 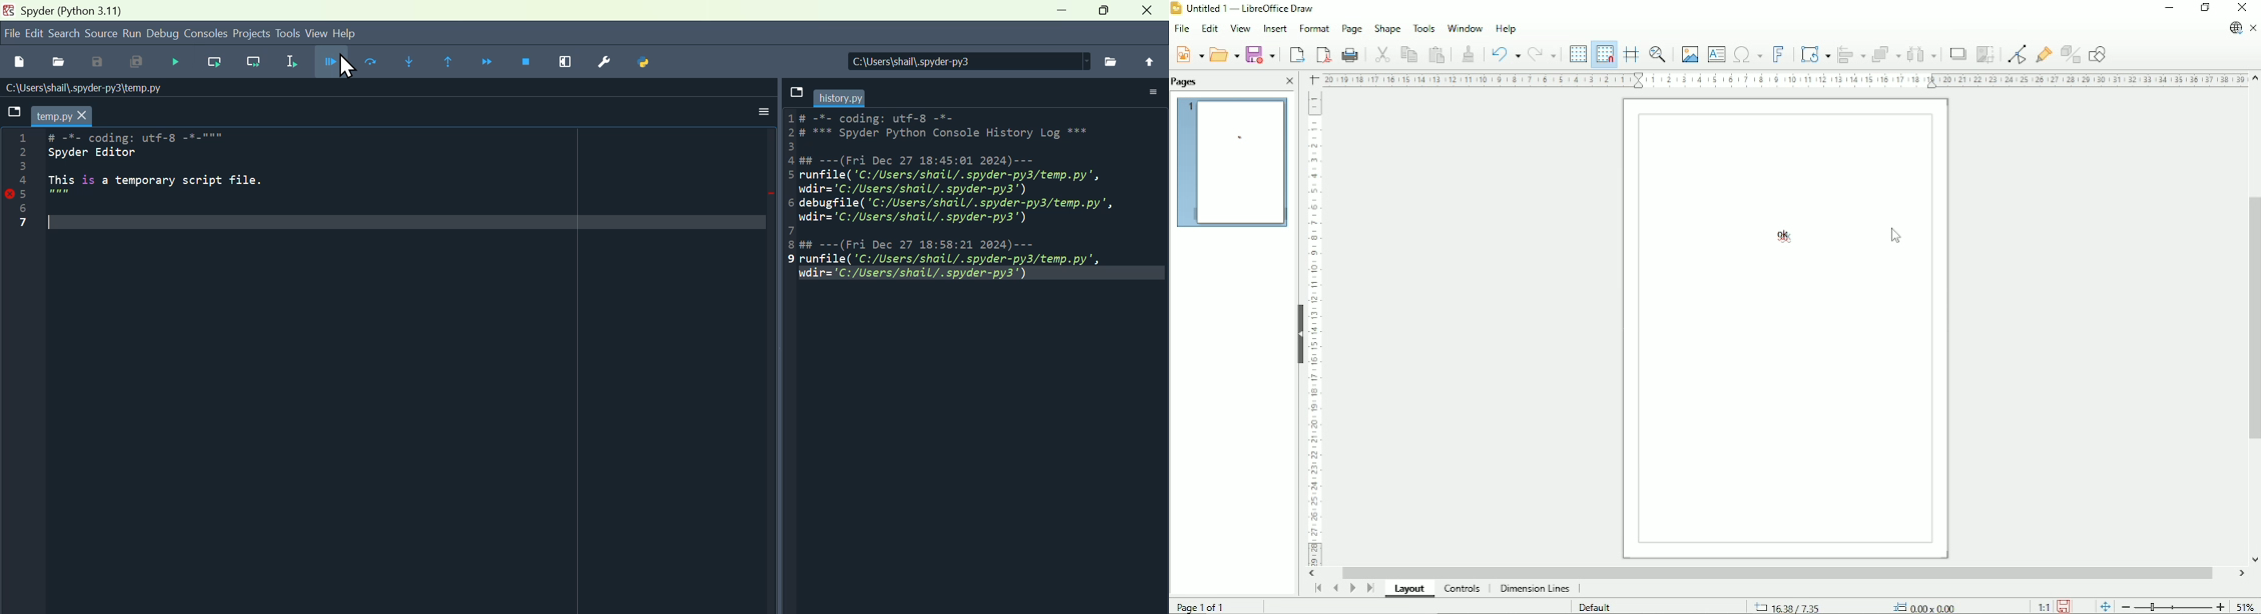 What do you see at coordinates (1274, 29) in the screenshot?
I see `Insert` at bounding box center [1274, 29].